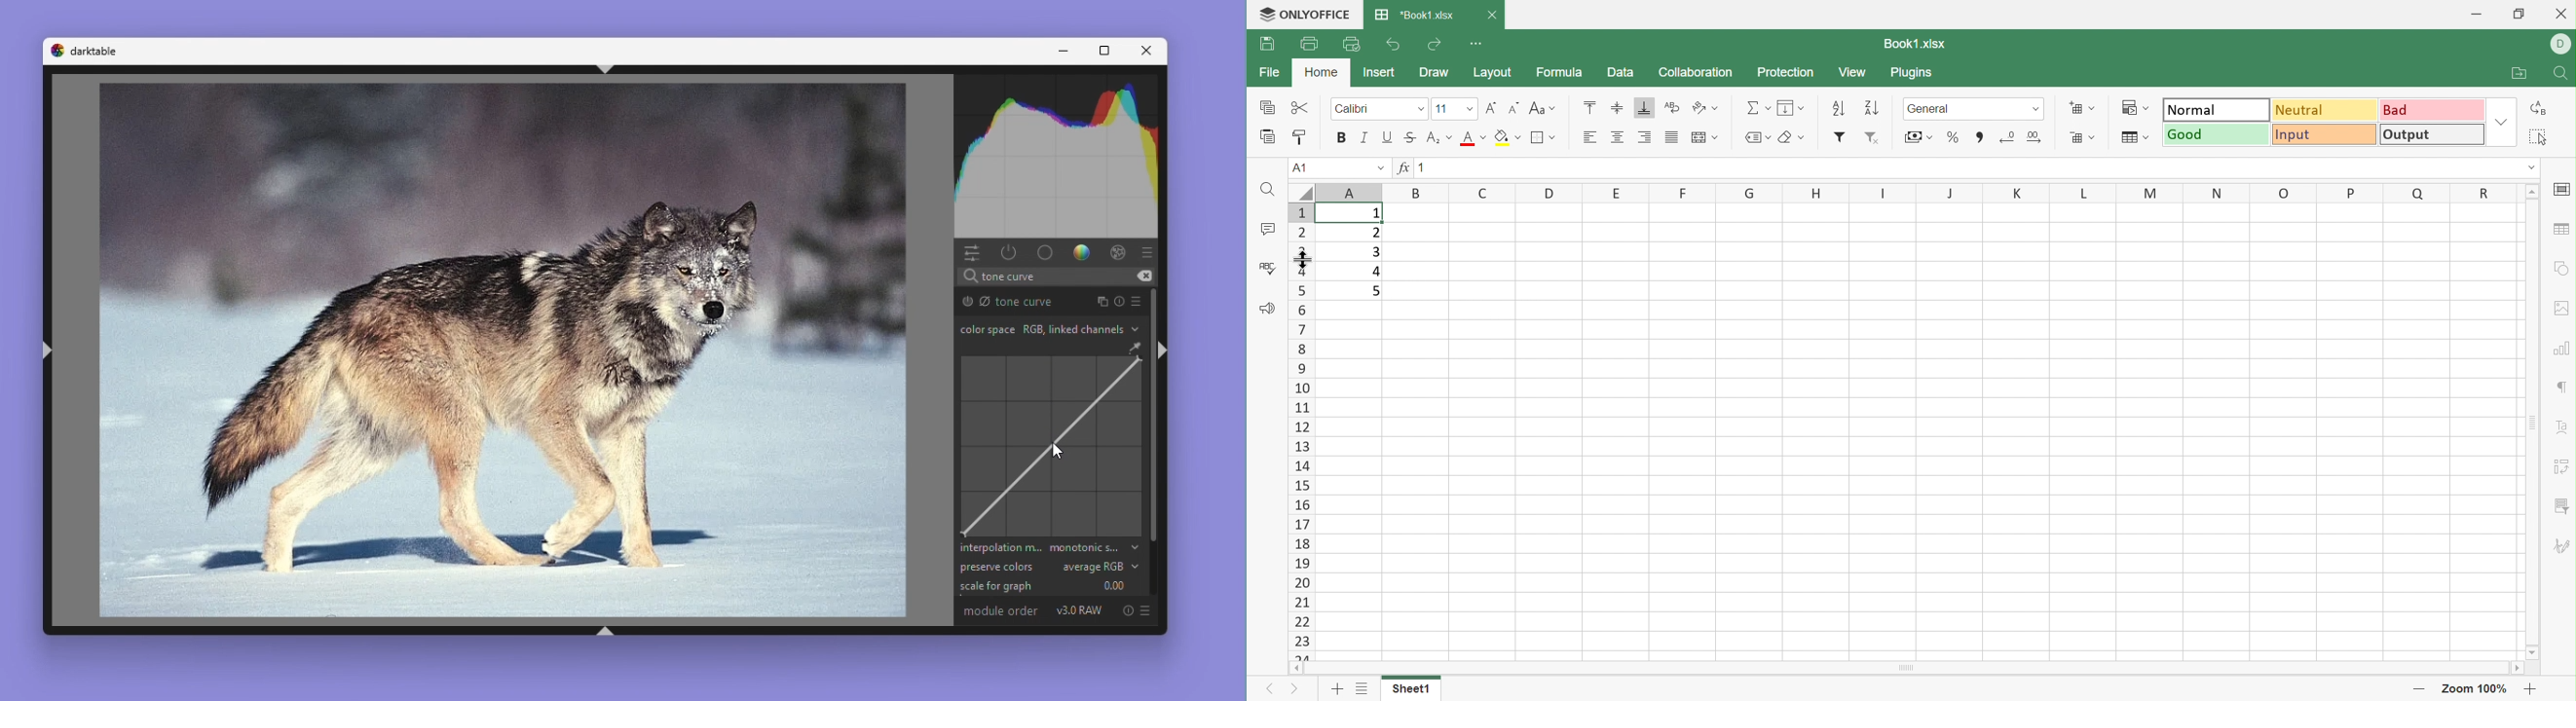  I want to click on Shape settings, so click(2561, 268).